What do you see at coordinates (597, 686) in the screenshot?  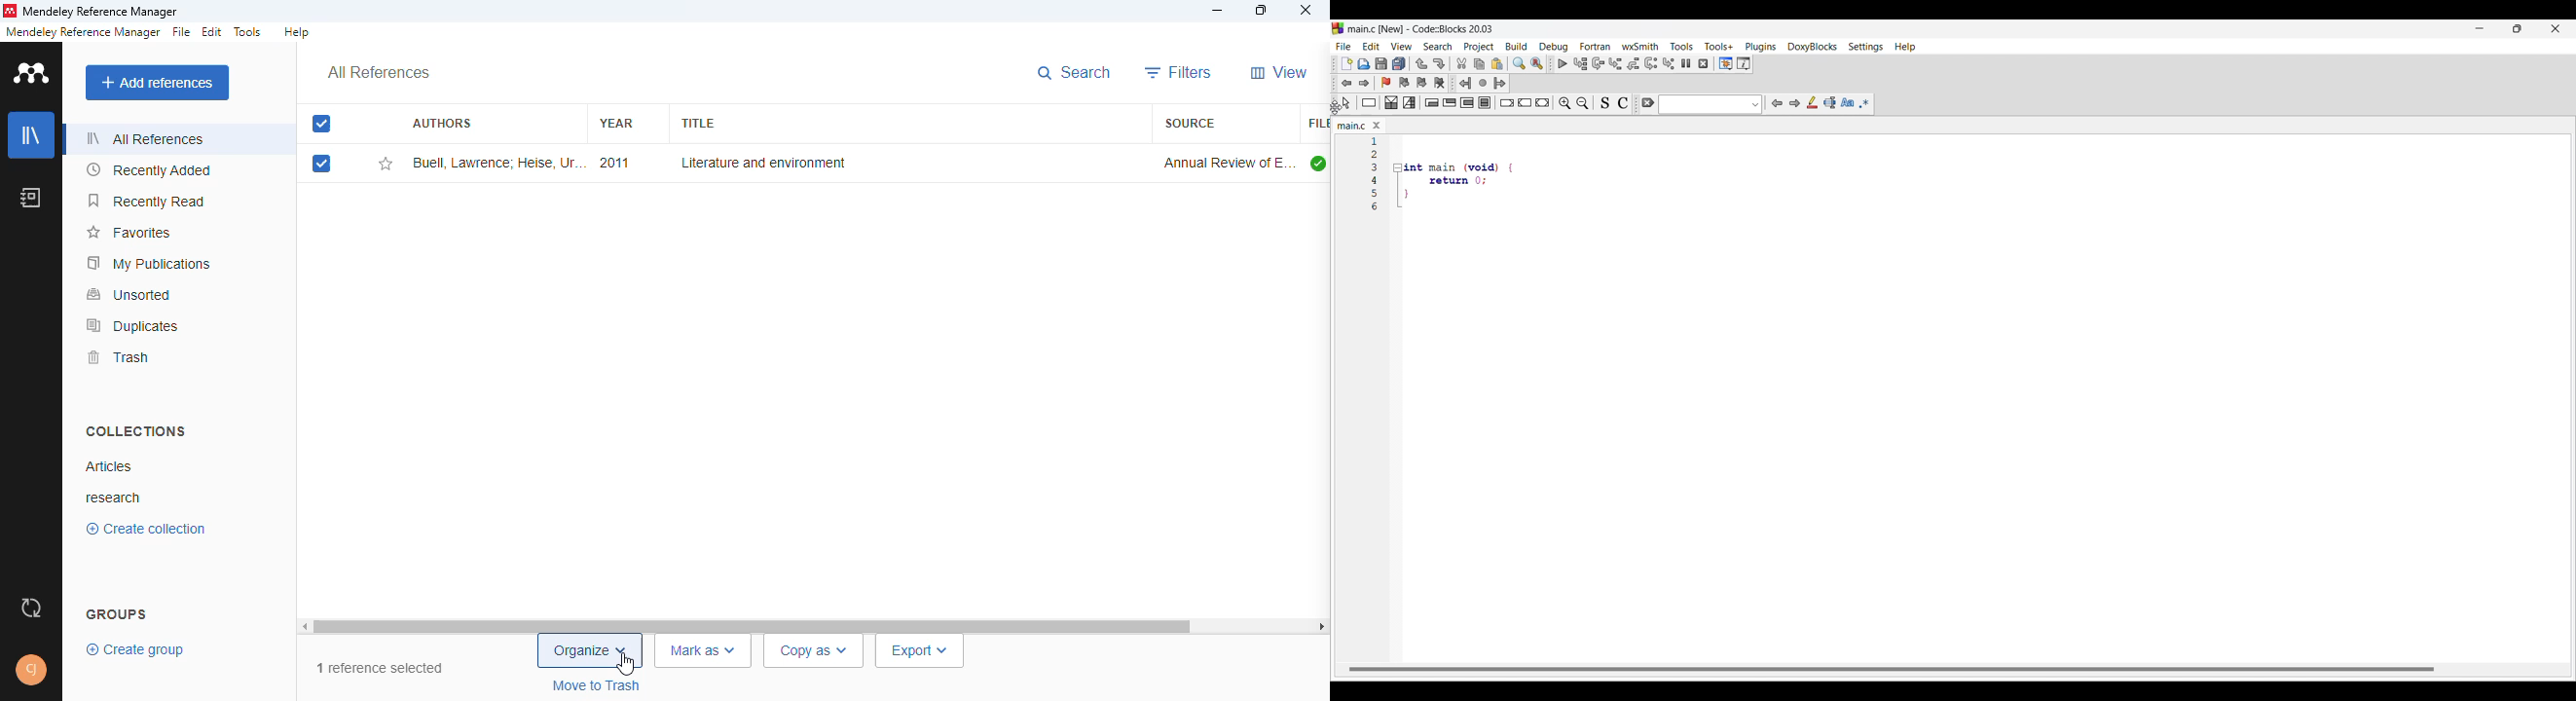 I see `move to trash` at bounding box center [597, 686].